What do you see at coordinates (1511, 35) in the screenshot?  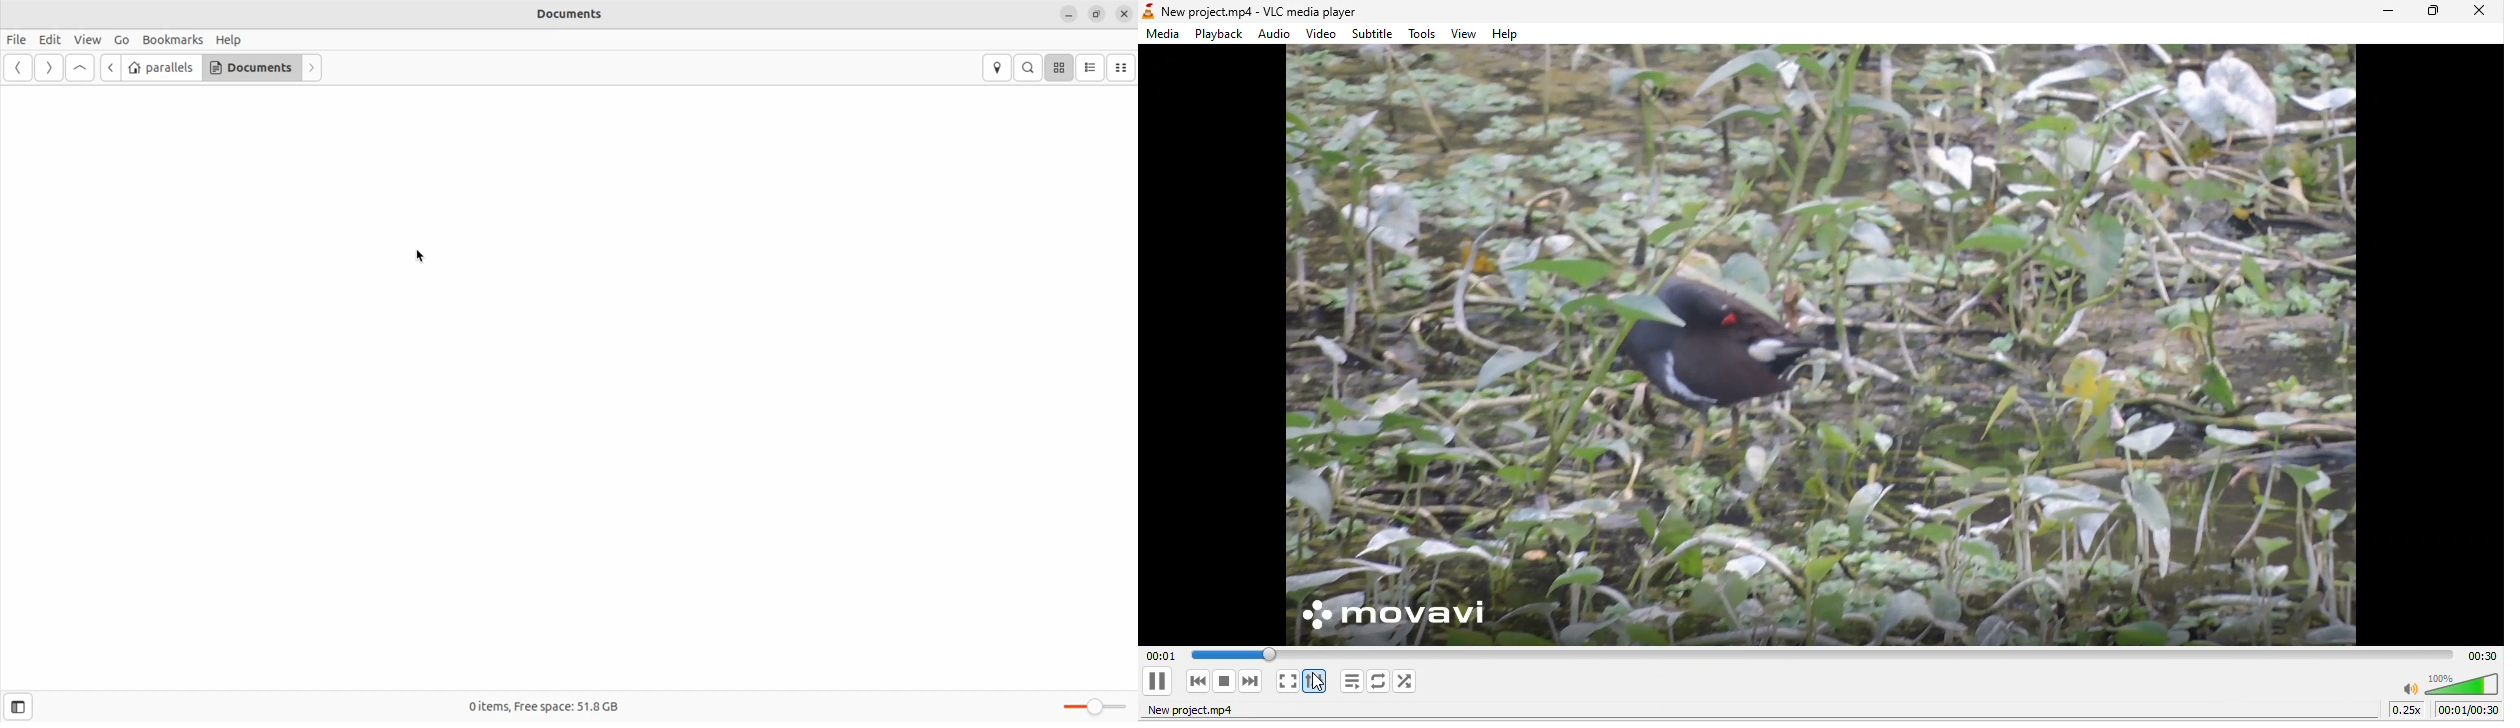 I see `help` at bounding box center [1511, 35].